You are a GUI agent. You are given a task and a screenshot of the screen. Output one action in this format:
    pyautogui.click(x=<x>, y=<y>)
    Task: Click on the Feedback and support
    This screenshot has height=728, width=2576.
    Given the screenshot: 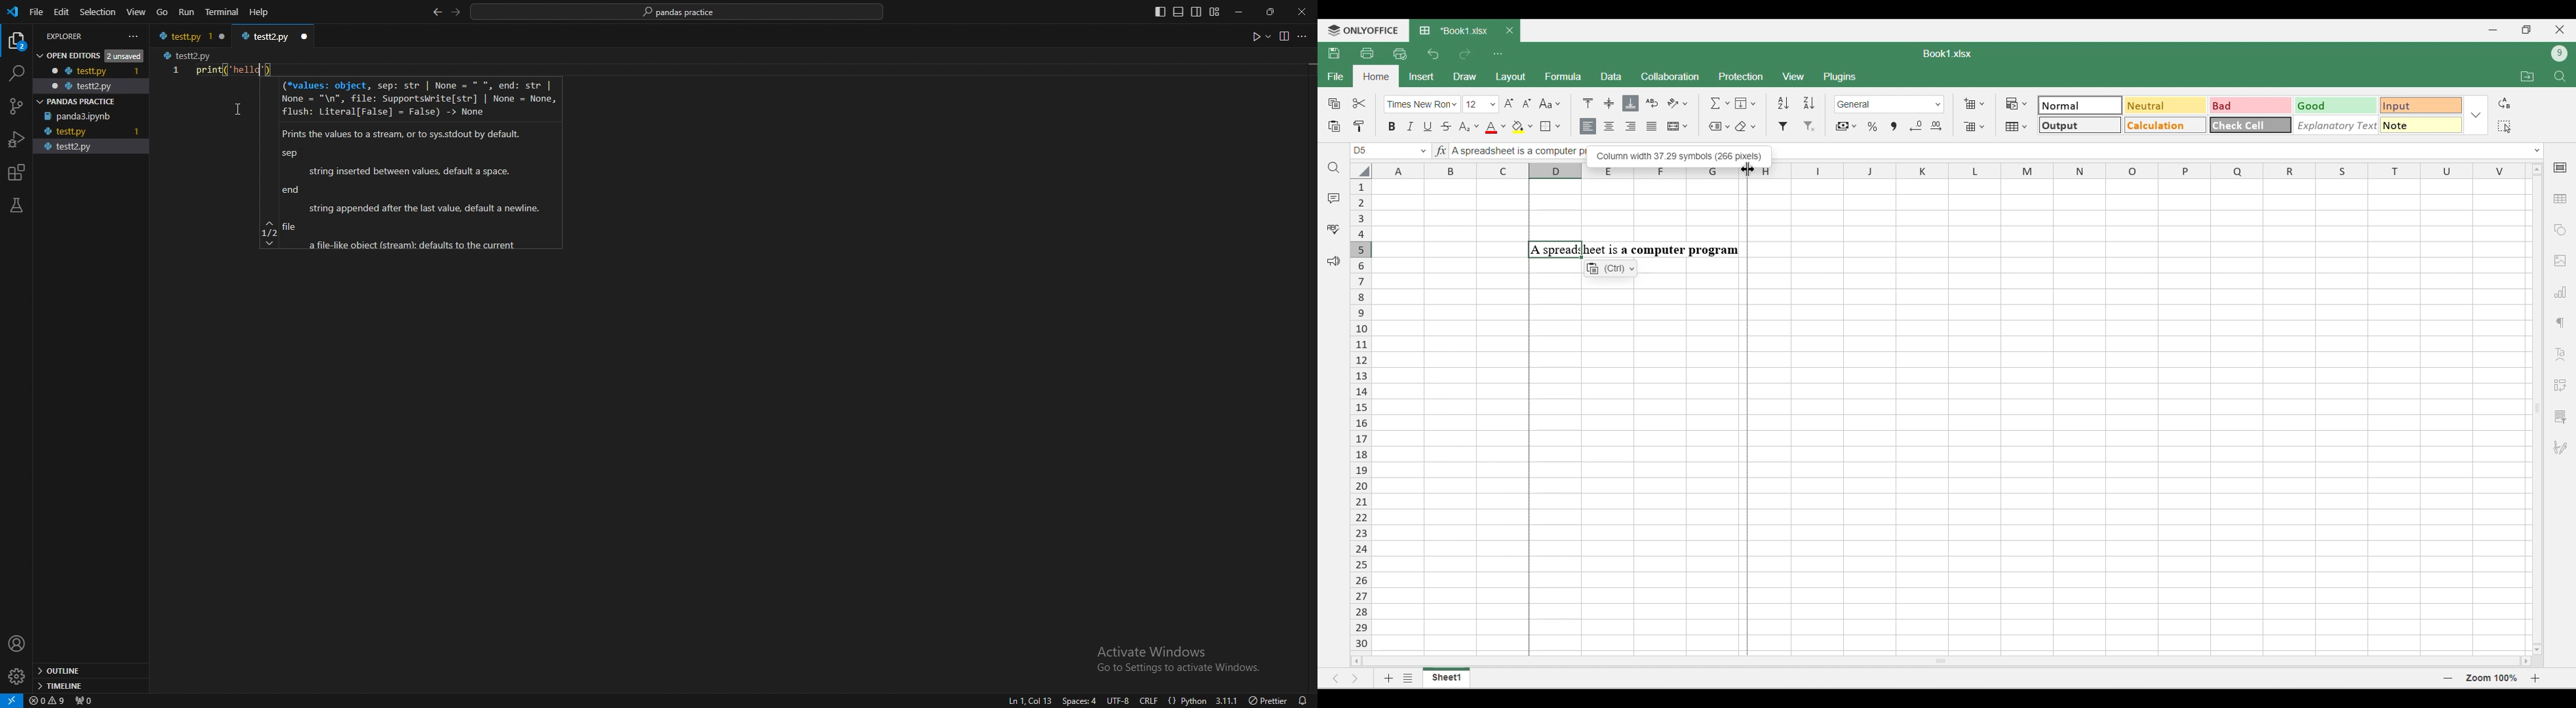 What is the action you would take?
    pyautogui.click(x=1334, y=262)
    